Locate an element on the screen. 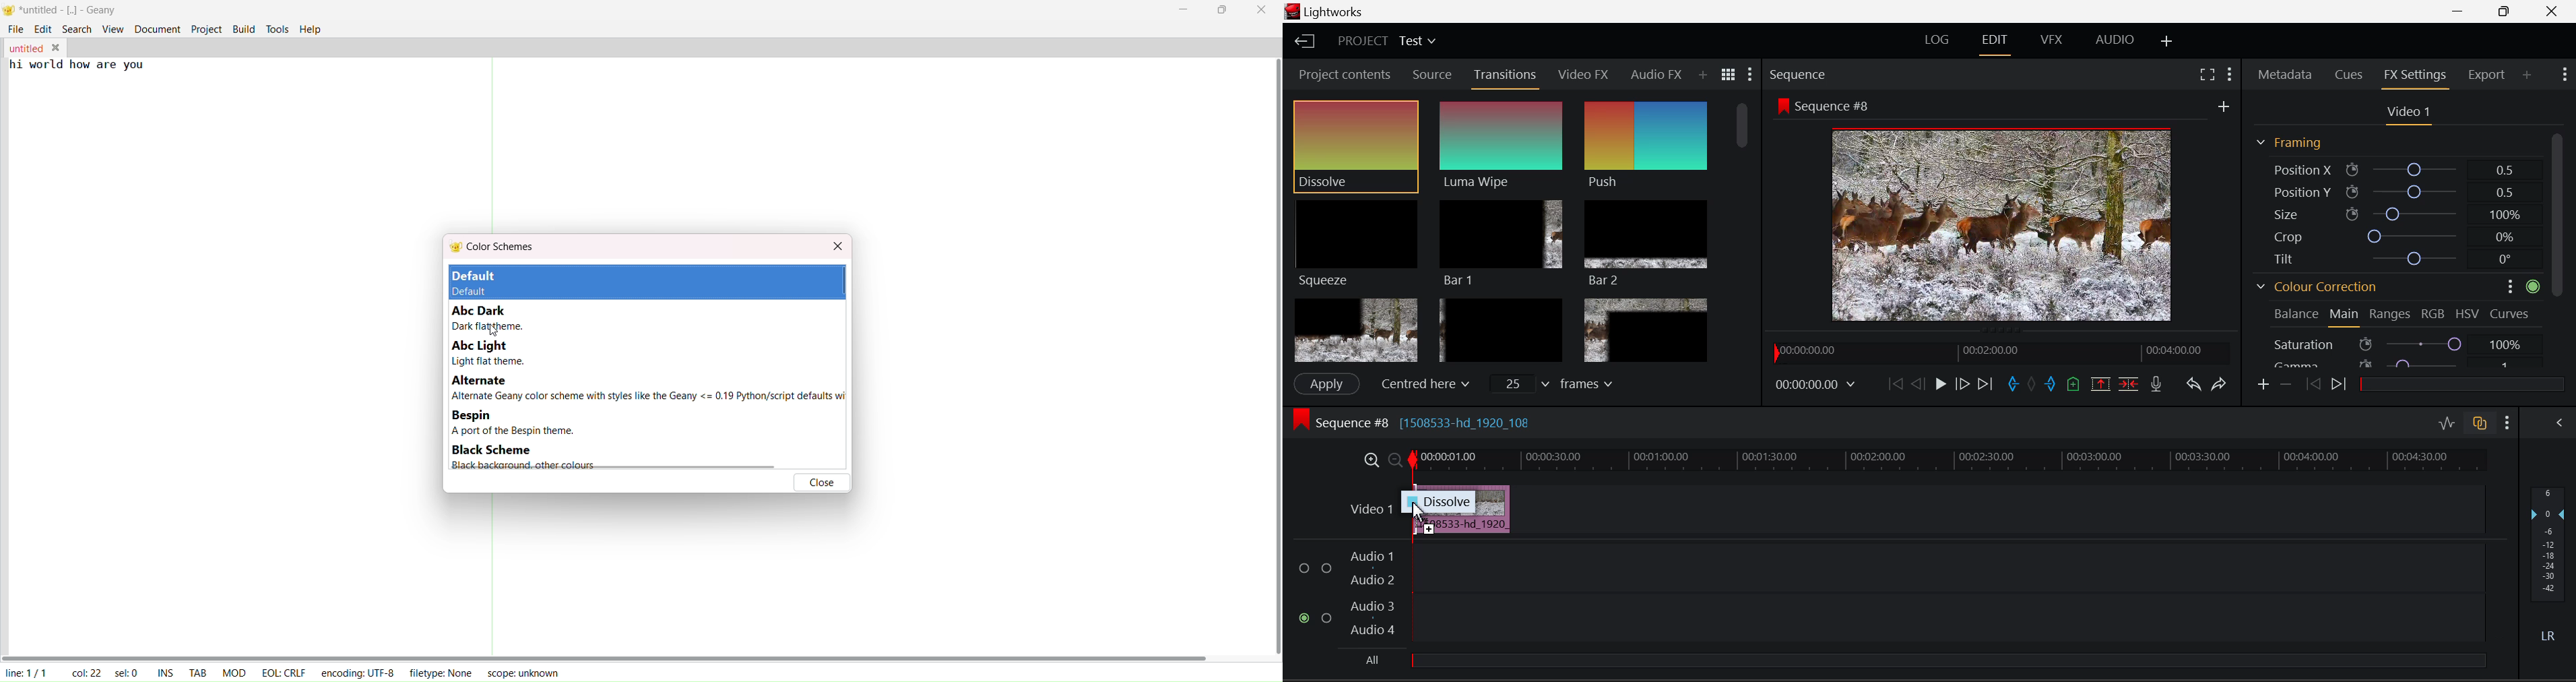 This screenshot has height=700, width=2576. Box 3 is located at coordinates (1645, 330).